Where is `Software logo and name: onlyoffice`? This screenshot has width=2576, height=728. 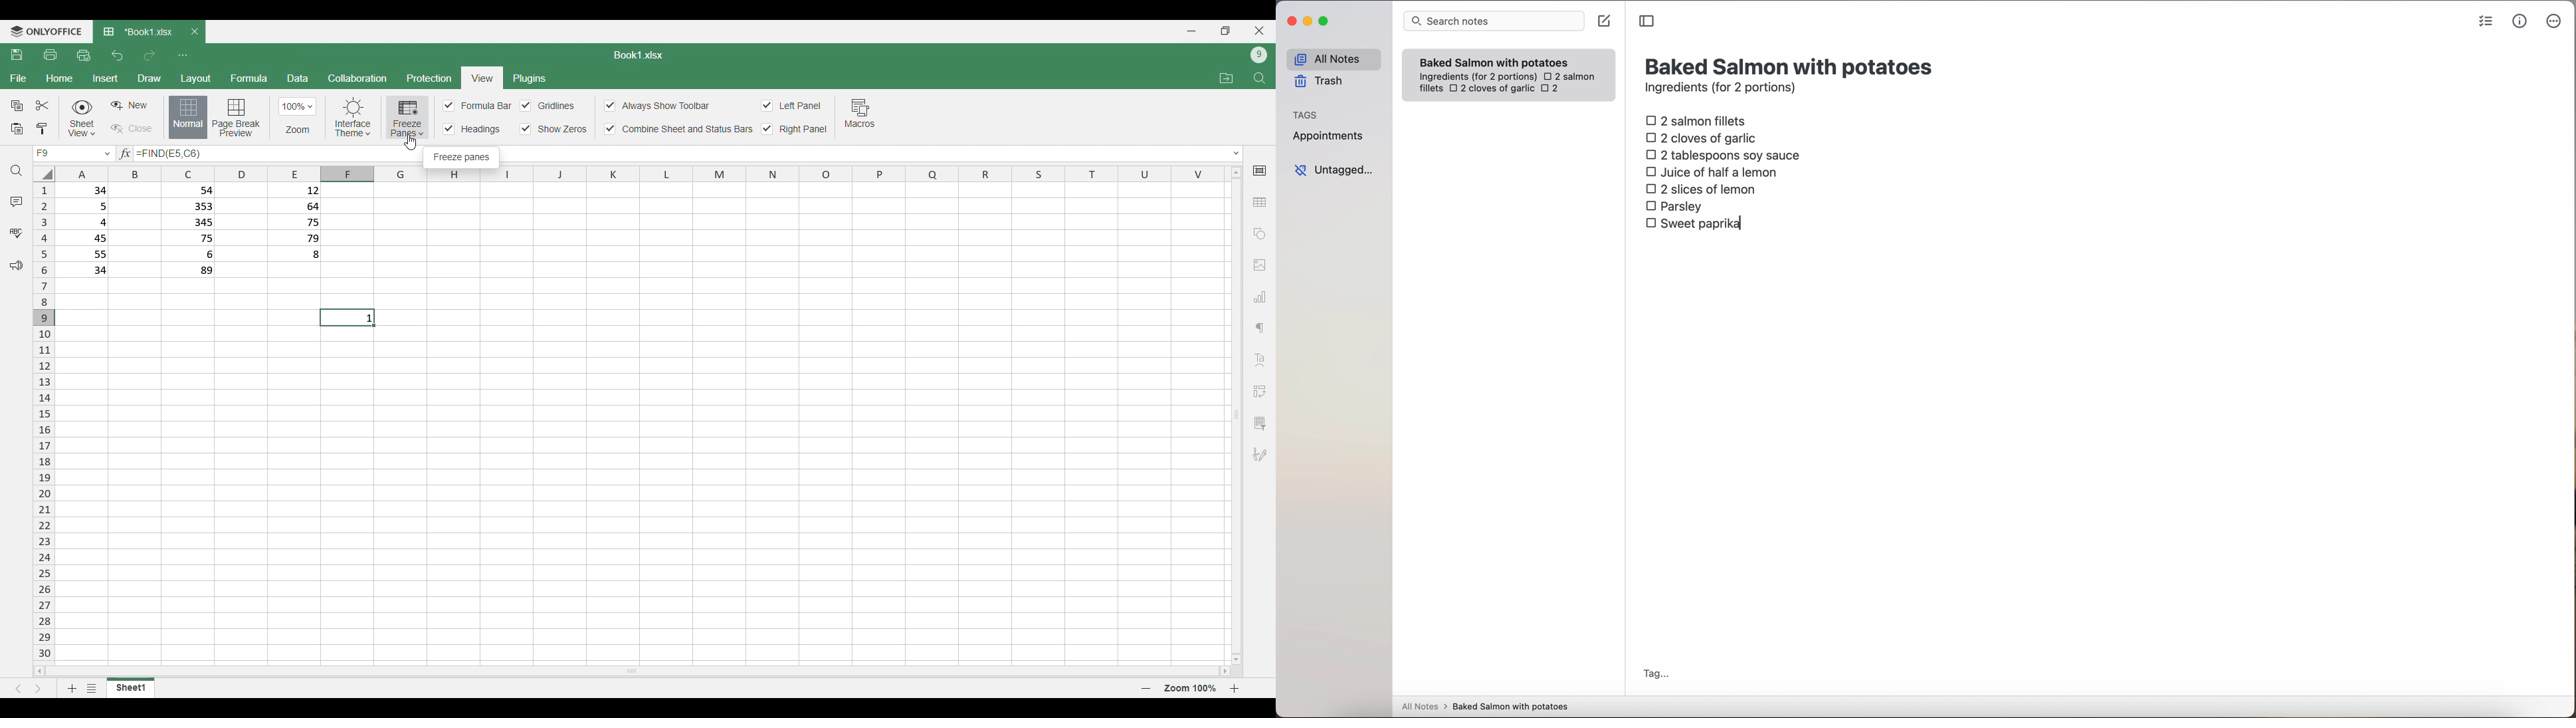 Software logo and name: onlyoffice is located at coordinates (46, 32).